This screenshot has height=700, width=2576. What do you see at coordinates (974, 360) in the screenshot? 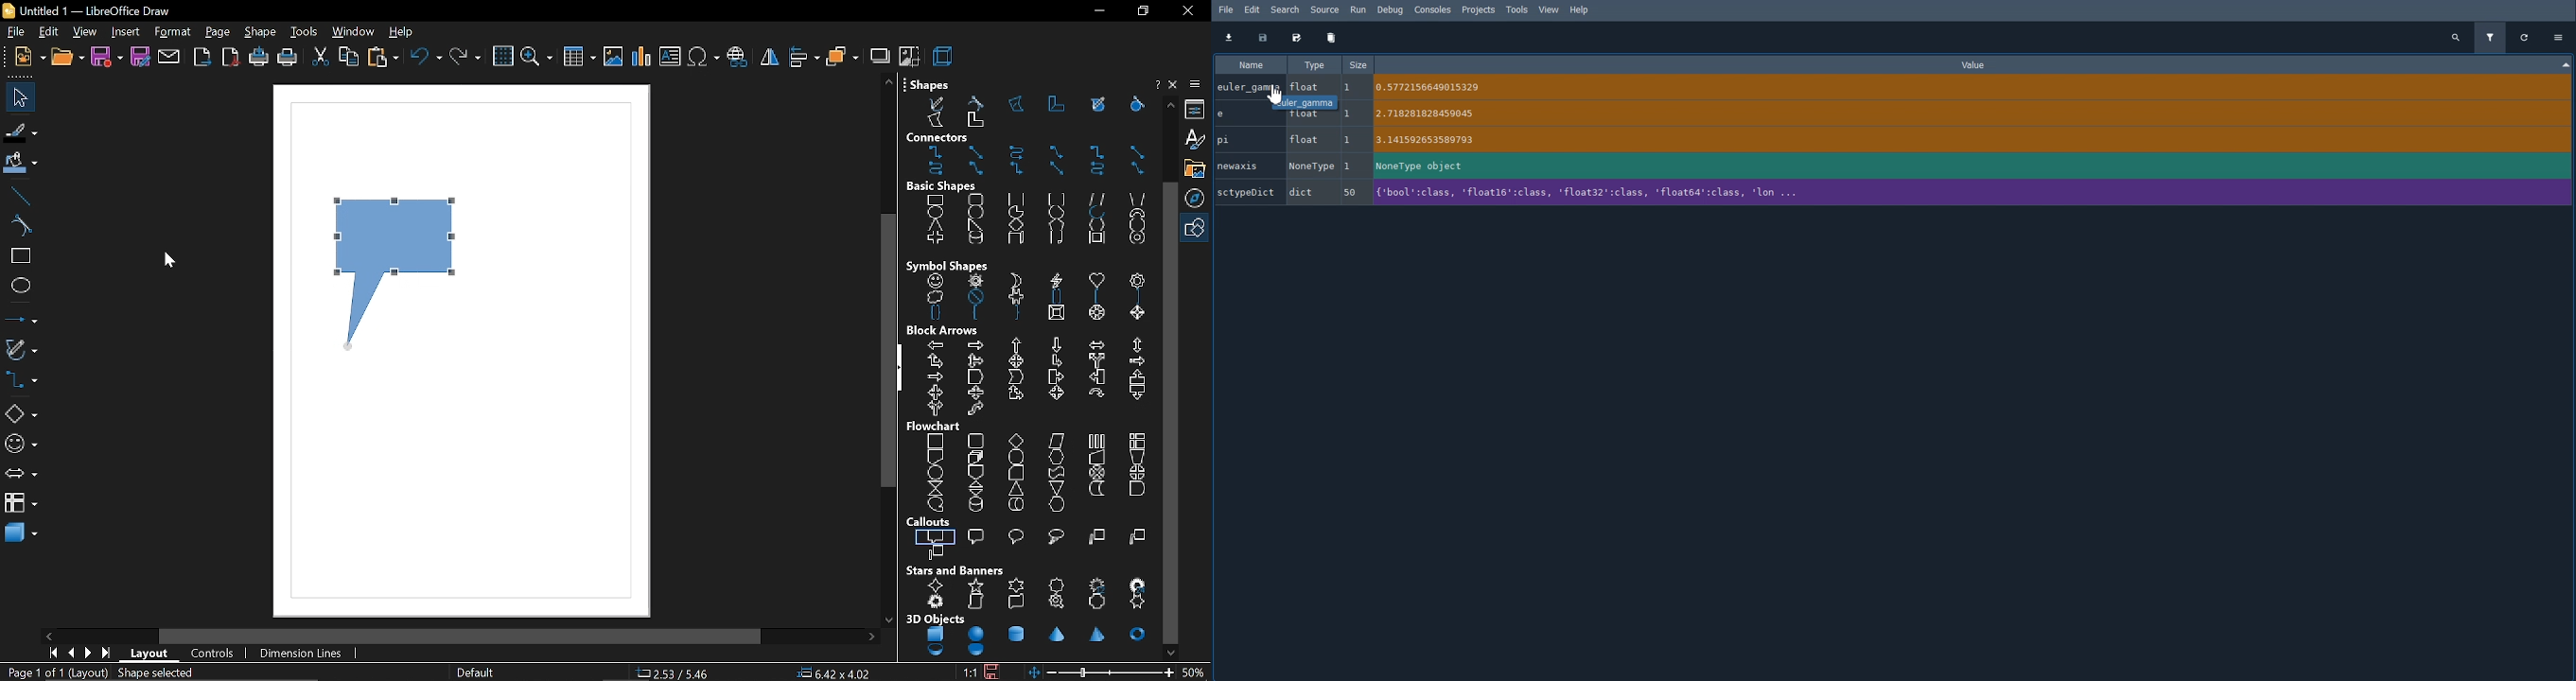
I see `up, right and down arrow` at bounding box center [974, 360].